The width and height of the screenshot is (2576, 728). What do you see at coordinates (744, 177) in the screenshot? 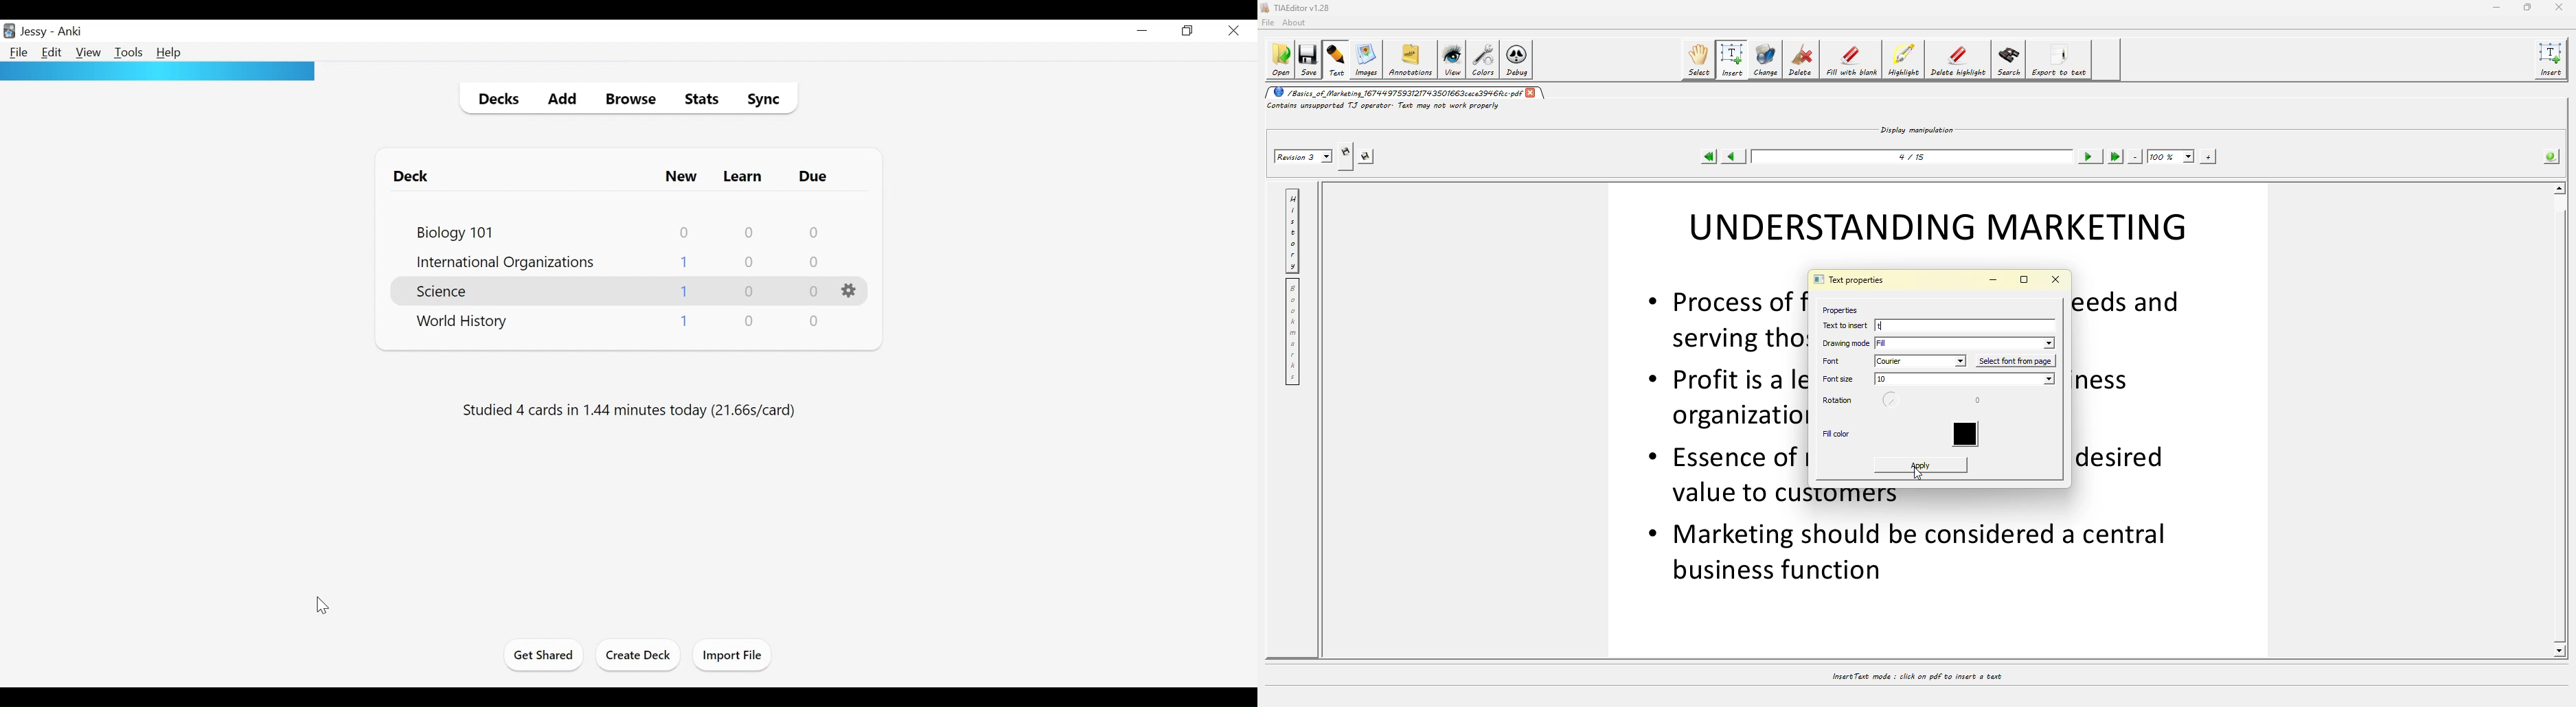
I see `Learn Cards` at bounding box center [744, 177].